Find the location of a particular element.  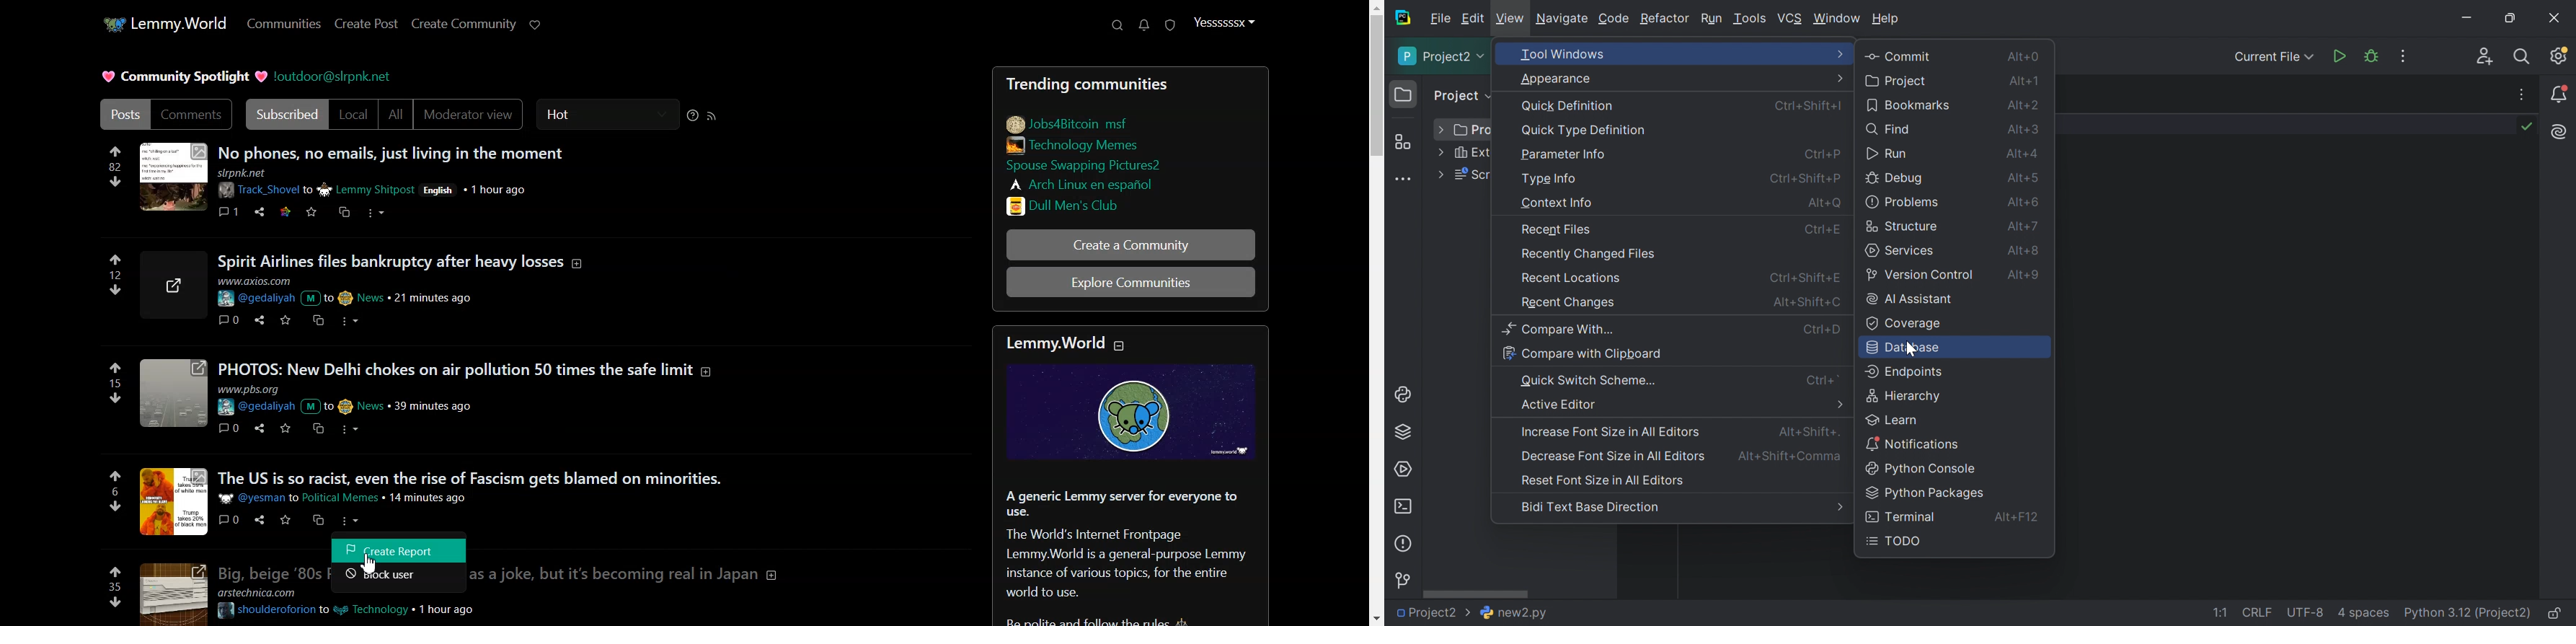

Home page is located at coordinates (162, 22).